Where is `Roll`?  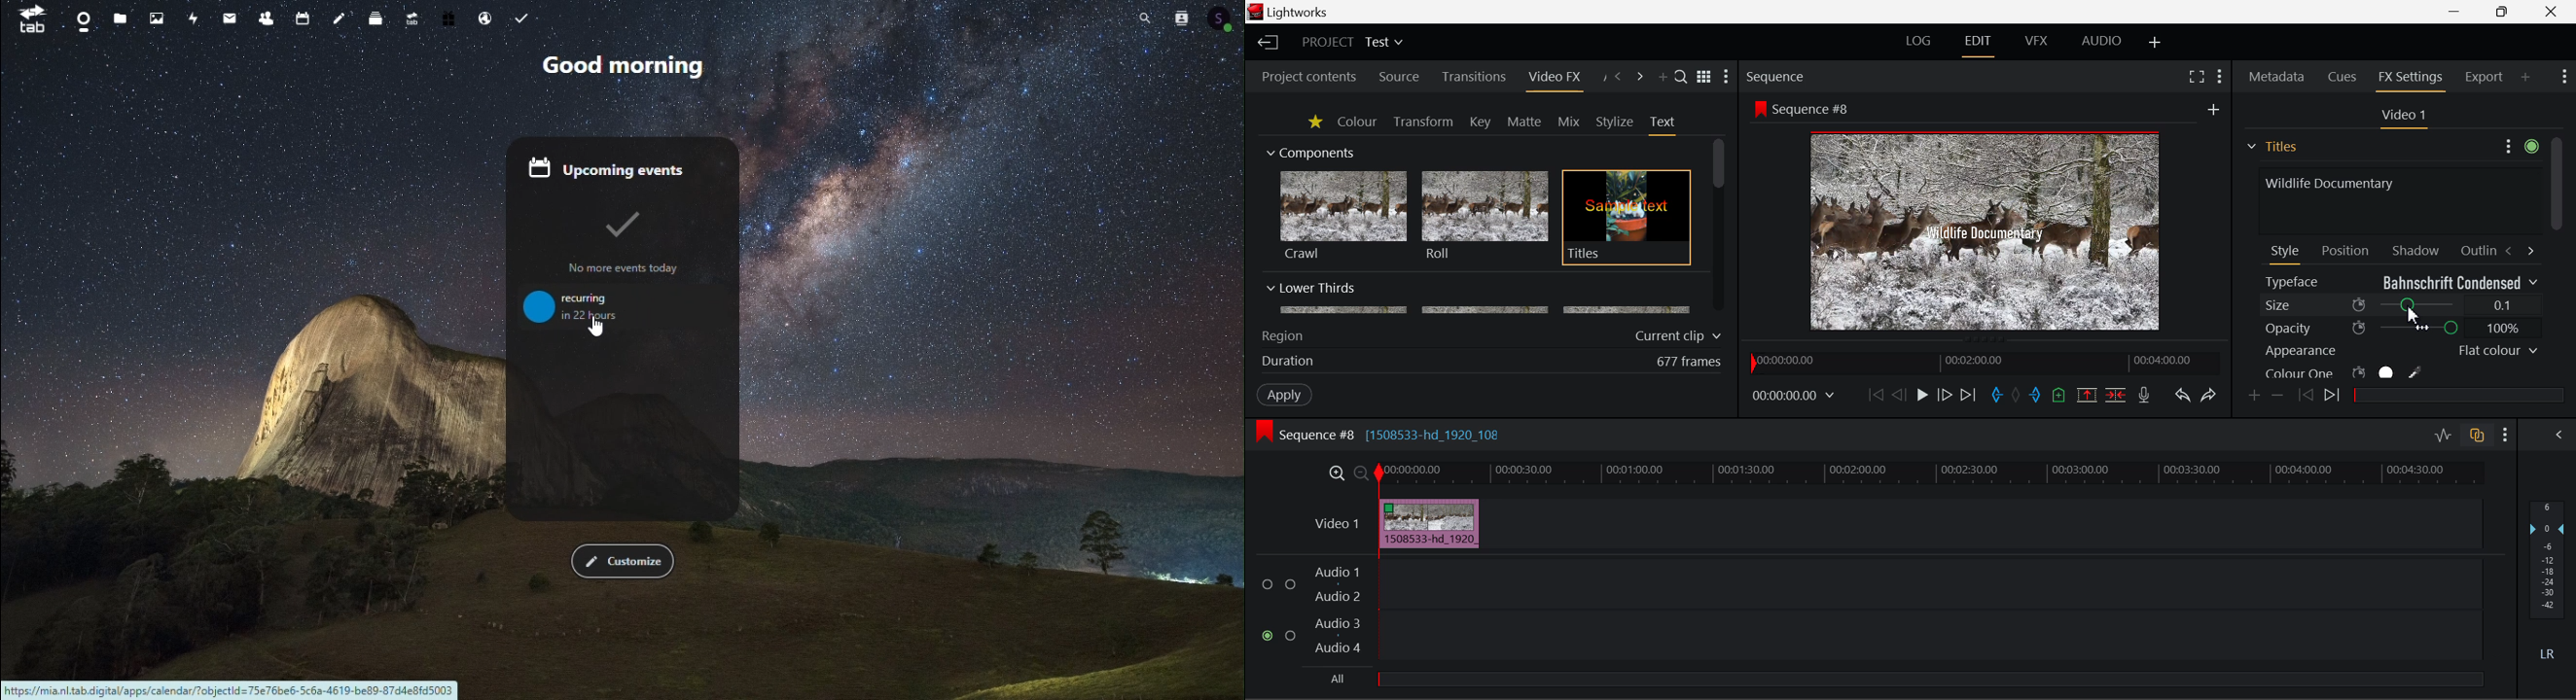
Roll is located at coordinates (1484, 216).